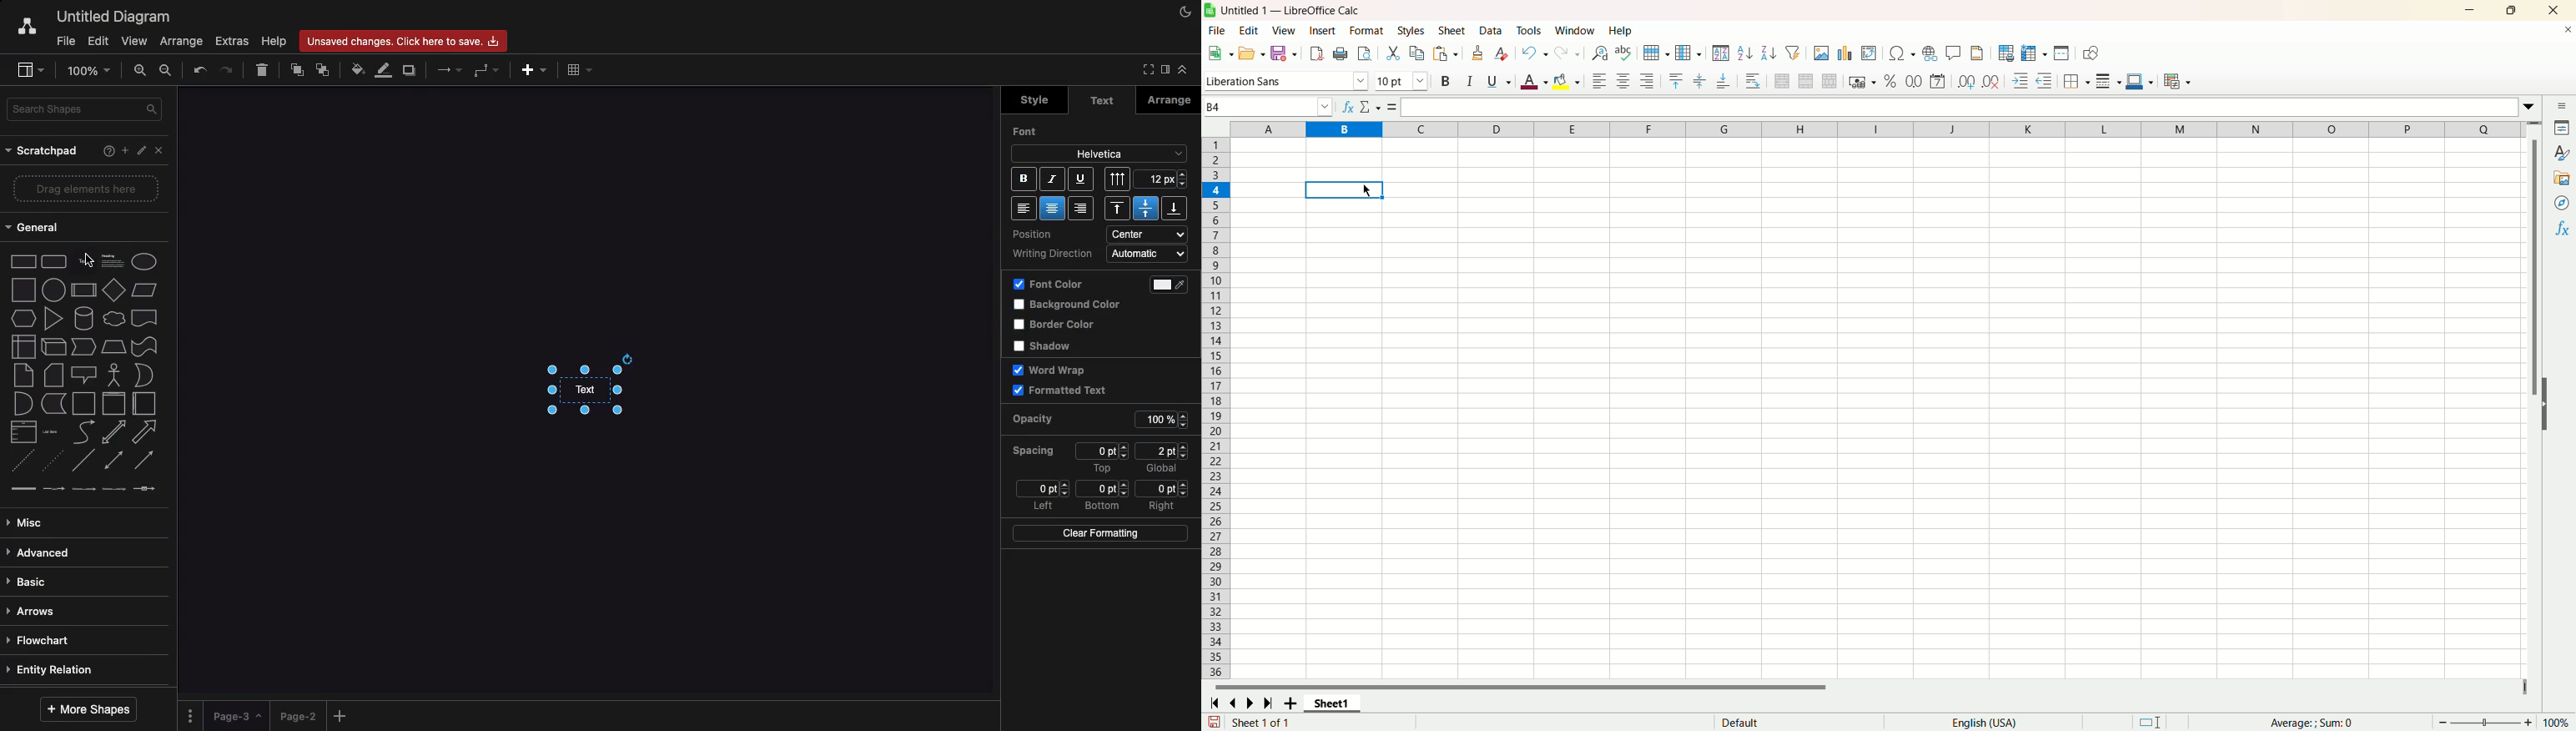  I want to click on Name box, so click(1267, 106).